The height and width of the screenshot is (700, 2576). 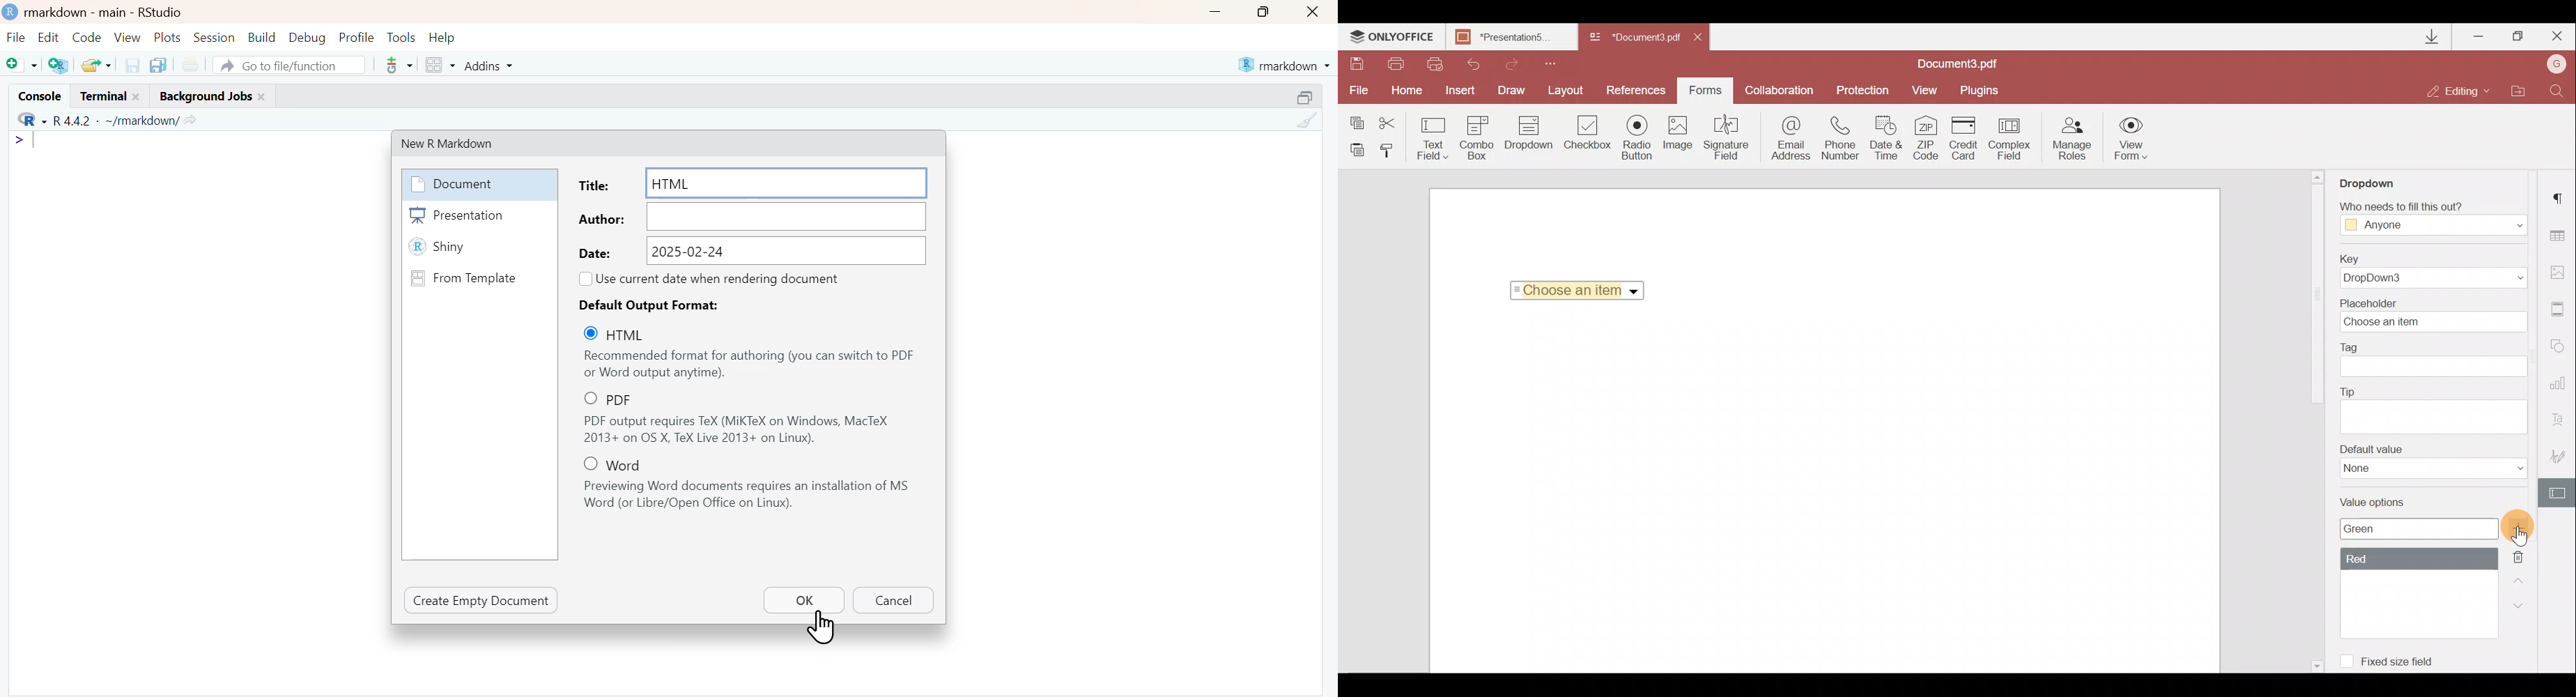 What do you see at coordinates (2522, 553) in the screenshot?
I see `Remove` at bounding box center [2522, 553].